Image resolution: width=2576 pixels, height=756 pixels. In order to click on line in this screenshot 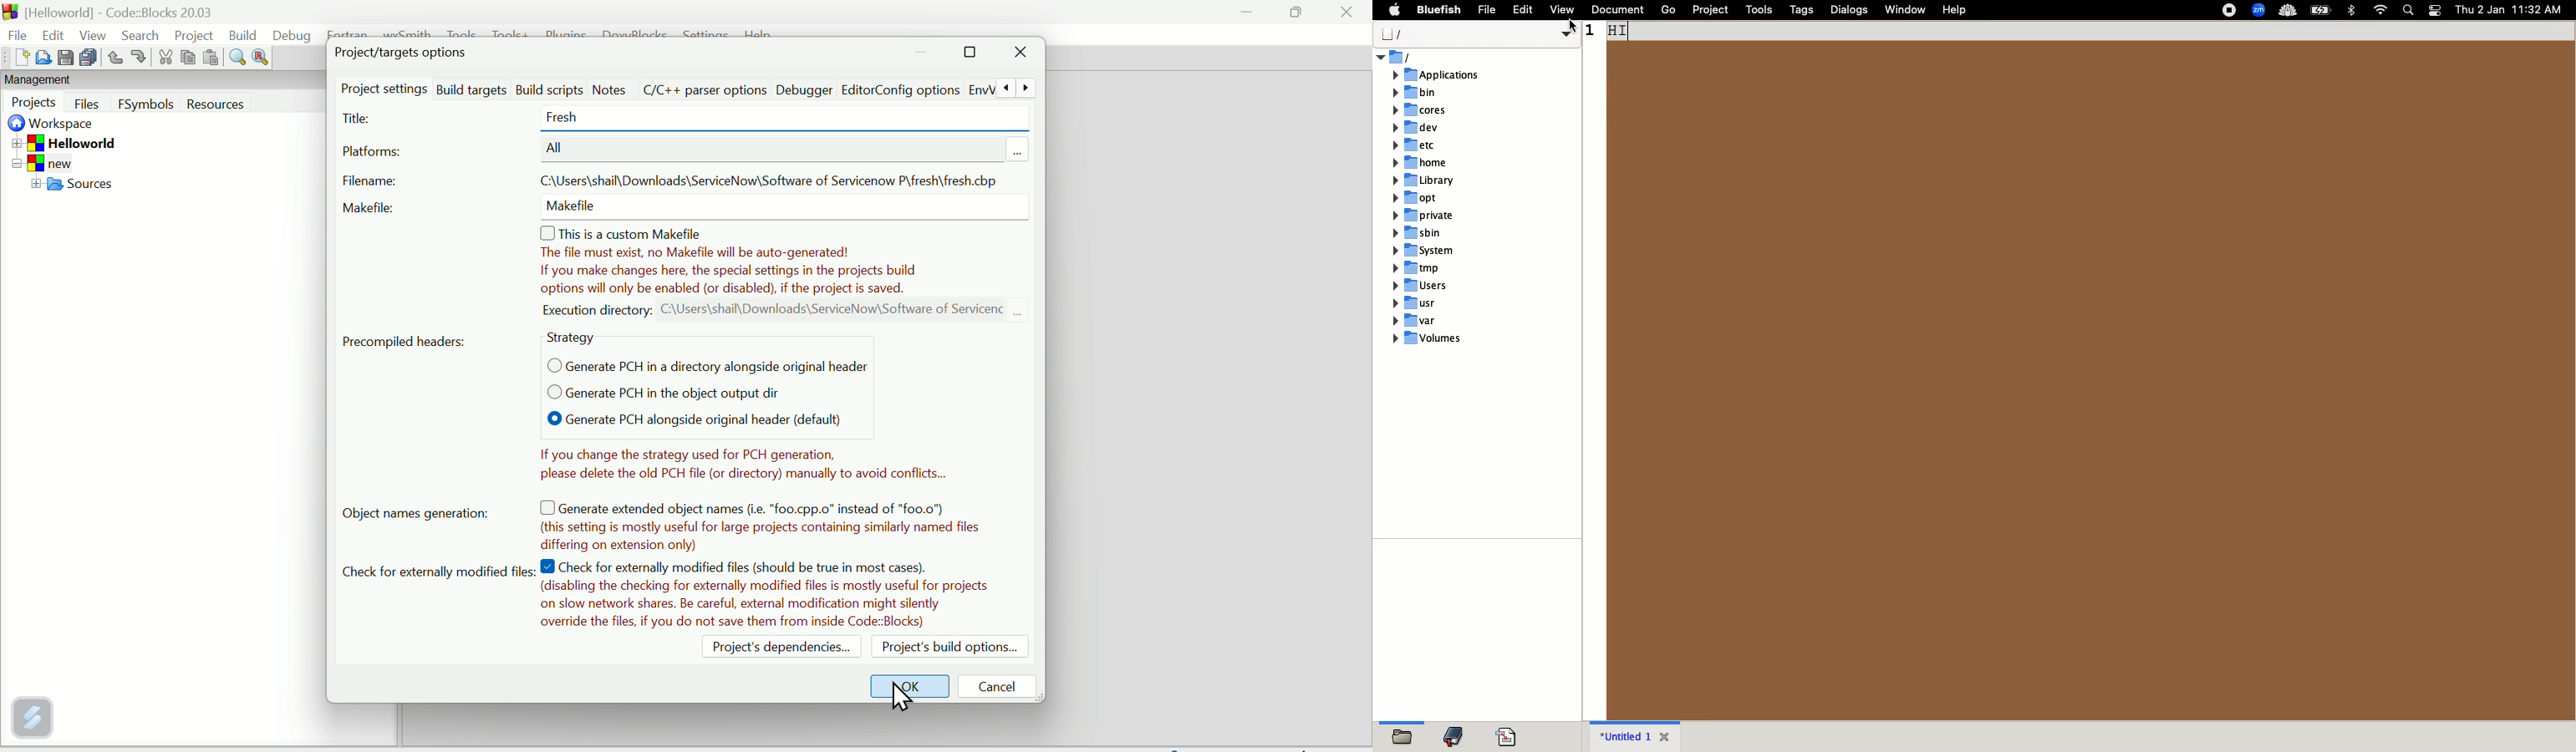, I will do `click(2080, 31)`.